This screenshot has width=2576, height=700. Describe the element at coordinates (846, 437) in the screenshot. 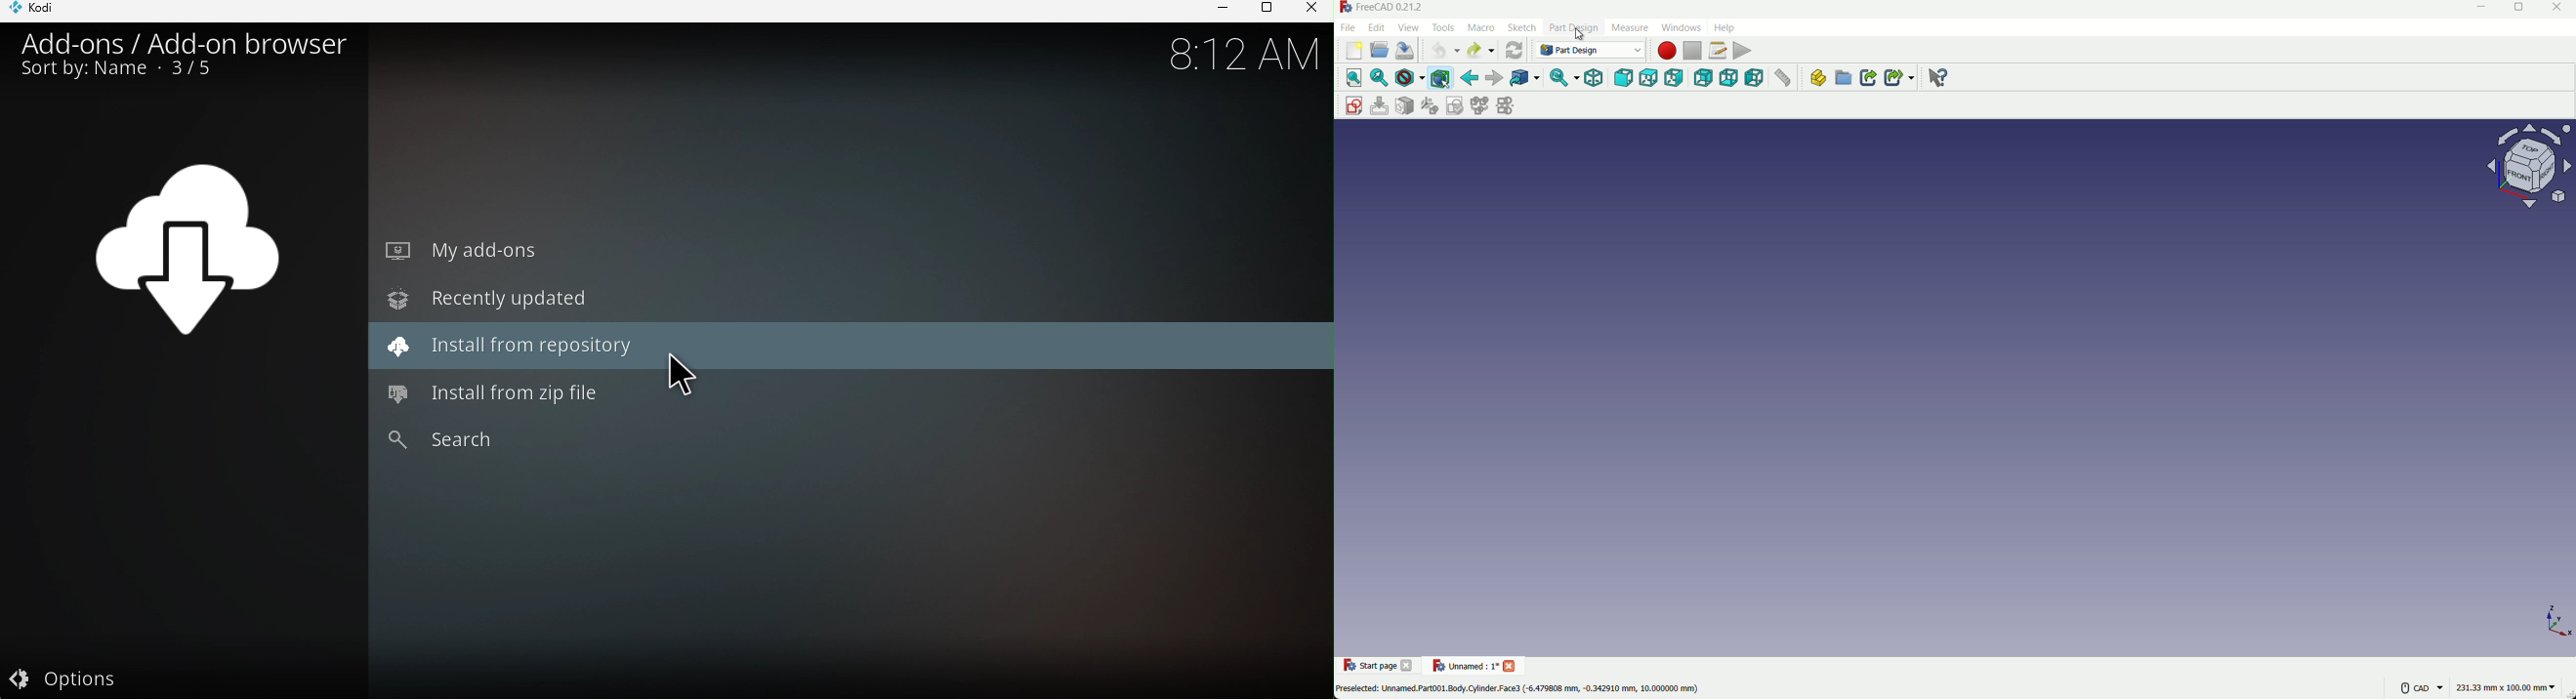

I see `Search ` at that location.